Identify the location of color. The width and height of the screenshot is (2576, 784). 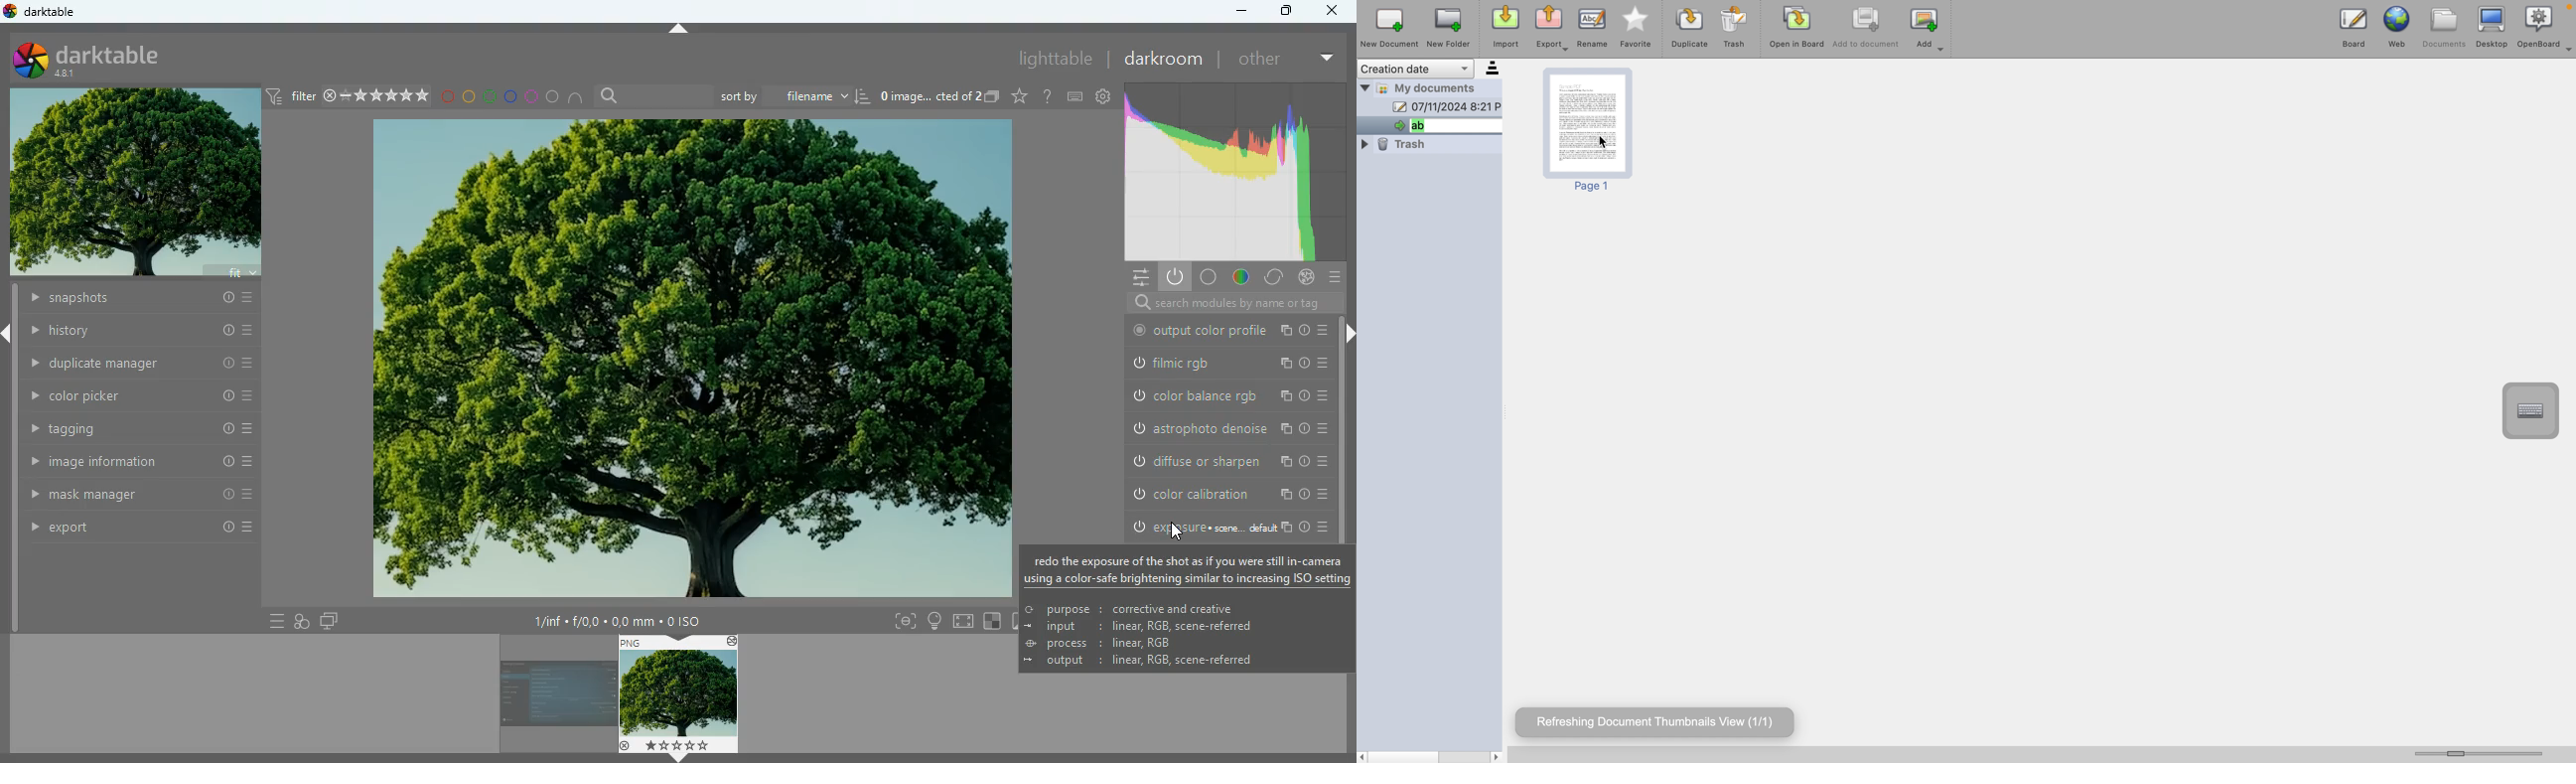
(1243, 276).